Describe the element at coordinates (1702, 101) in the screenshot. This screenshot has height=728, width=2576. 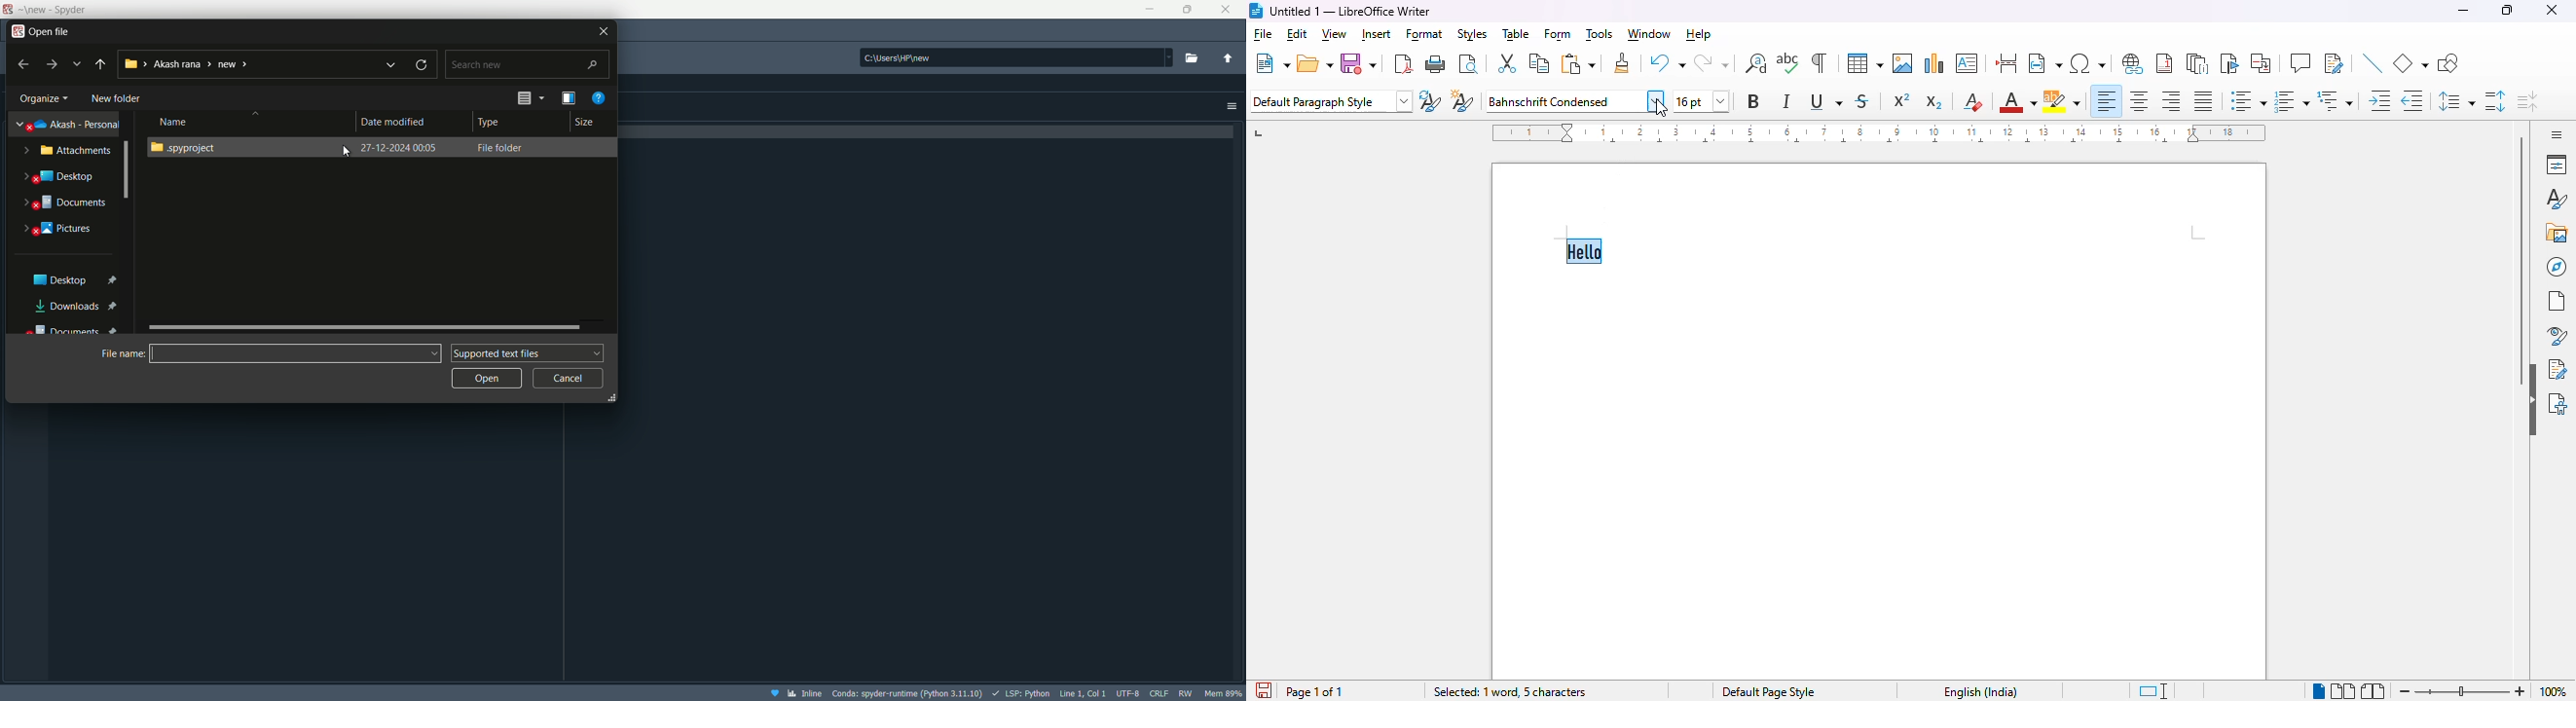
I see `font size` at that location.